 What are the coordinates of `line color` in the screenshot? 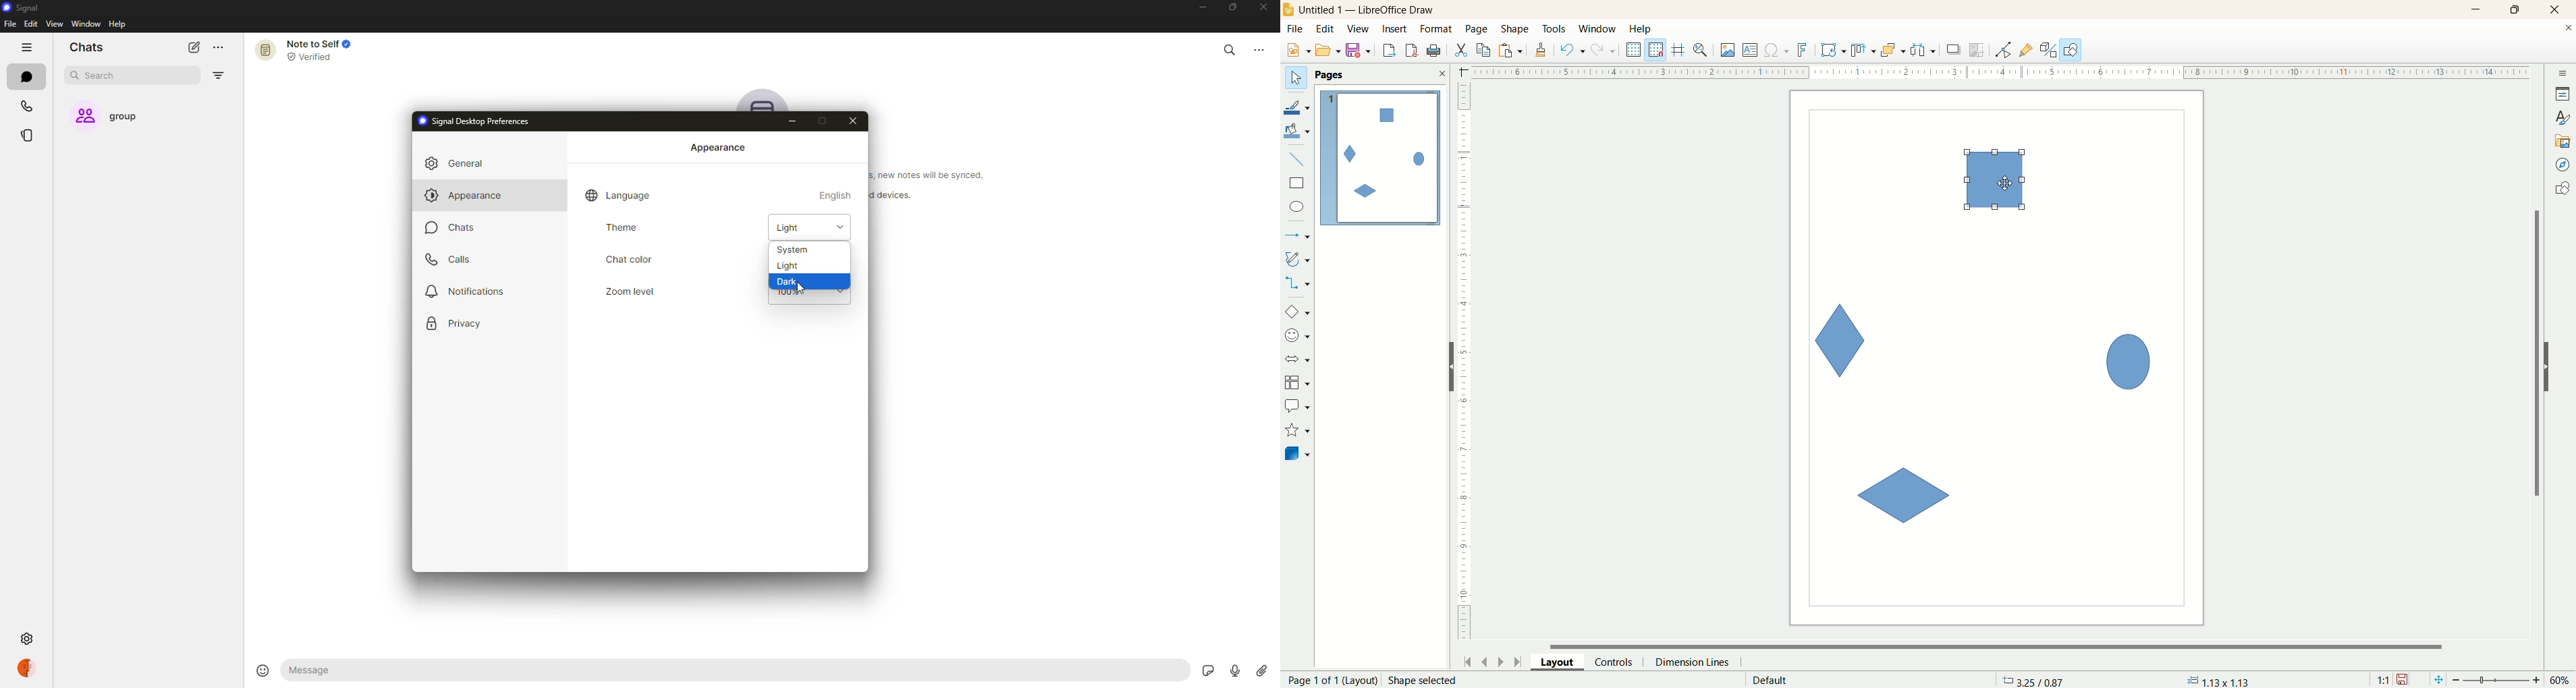 It's located at (1298, 106).